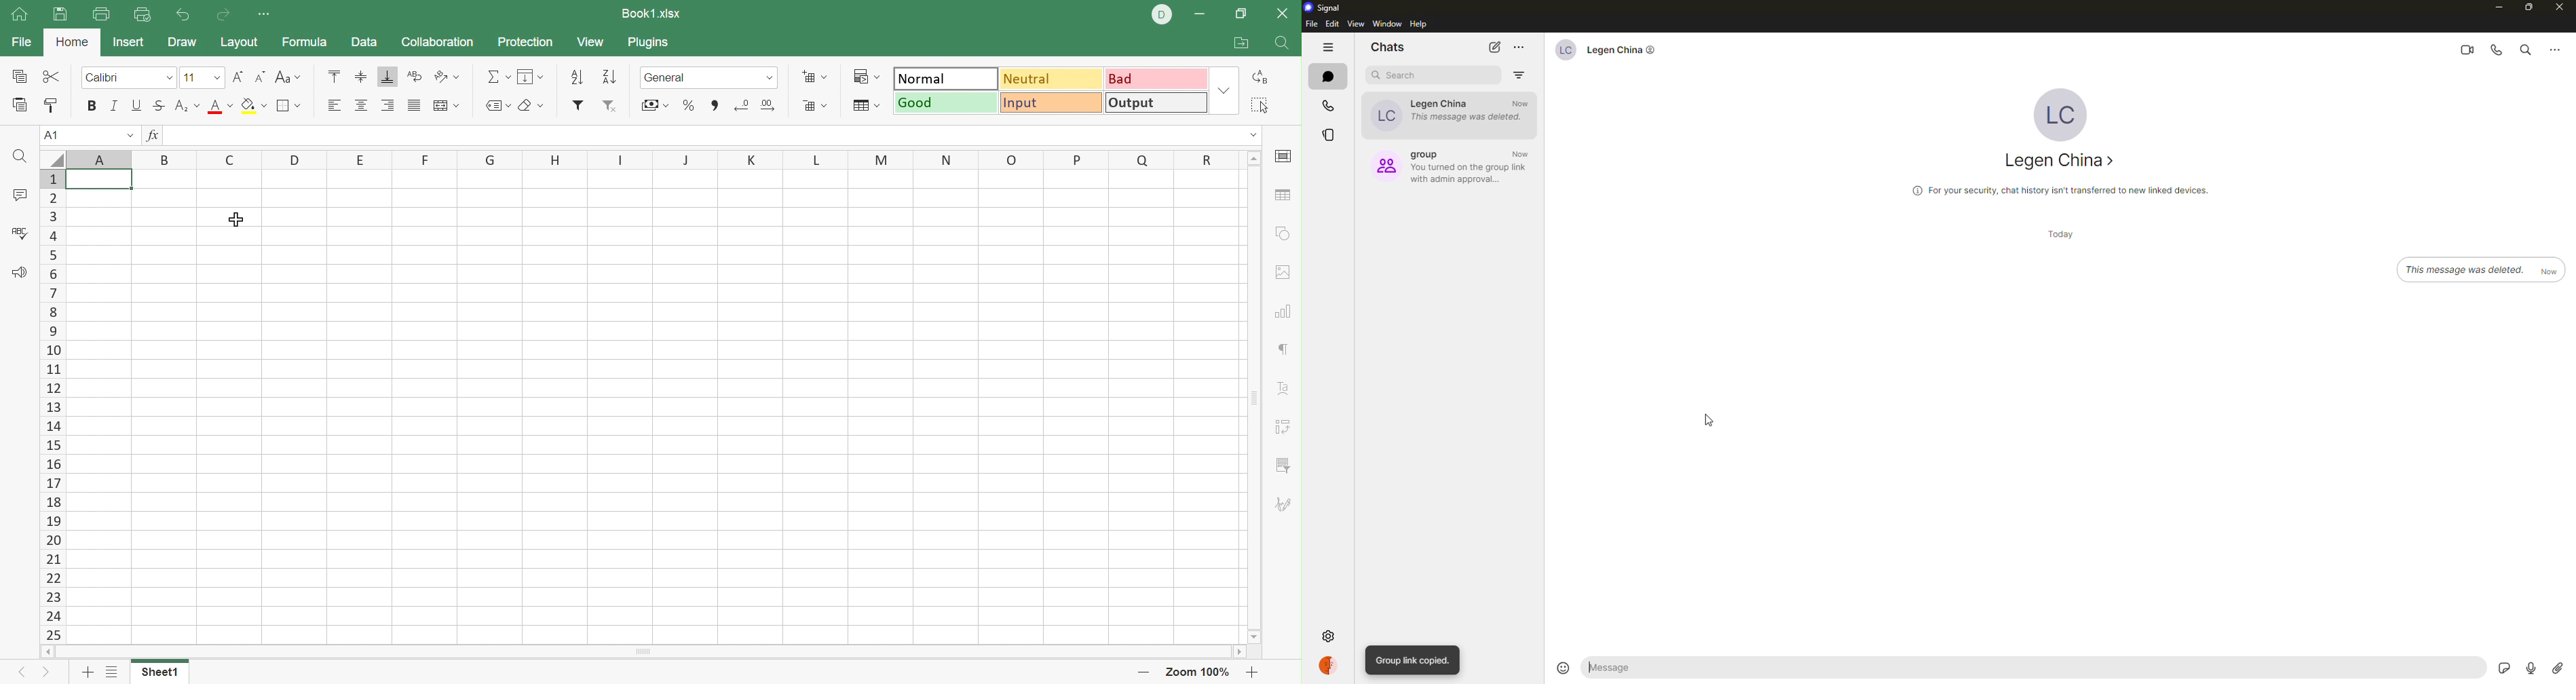 This screenshot has height=700, width=2576. What do you see at coordinates (16, 674) in the screenshot?
I see `Previous` at bounding box center [16, 674].